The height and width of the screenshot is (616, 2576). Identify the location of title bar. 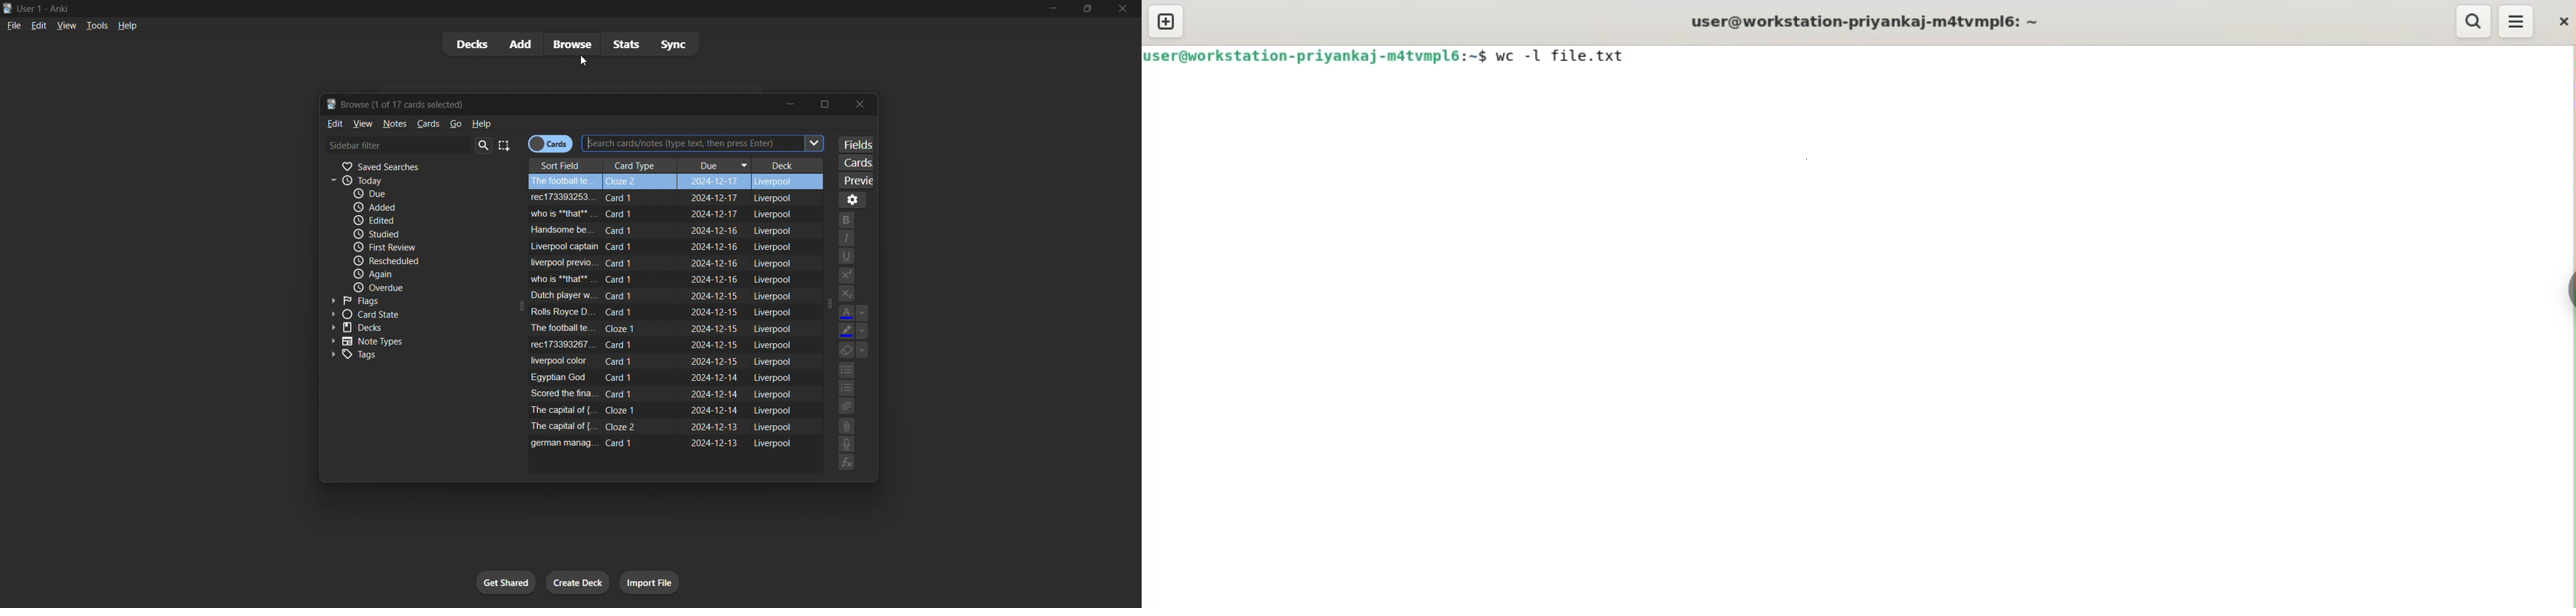
(53, 8).